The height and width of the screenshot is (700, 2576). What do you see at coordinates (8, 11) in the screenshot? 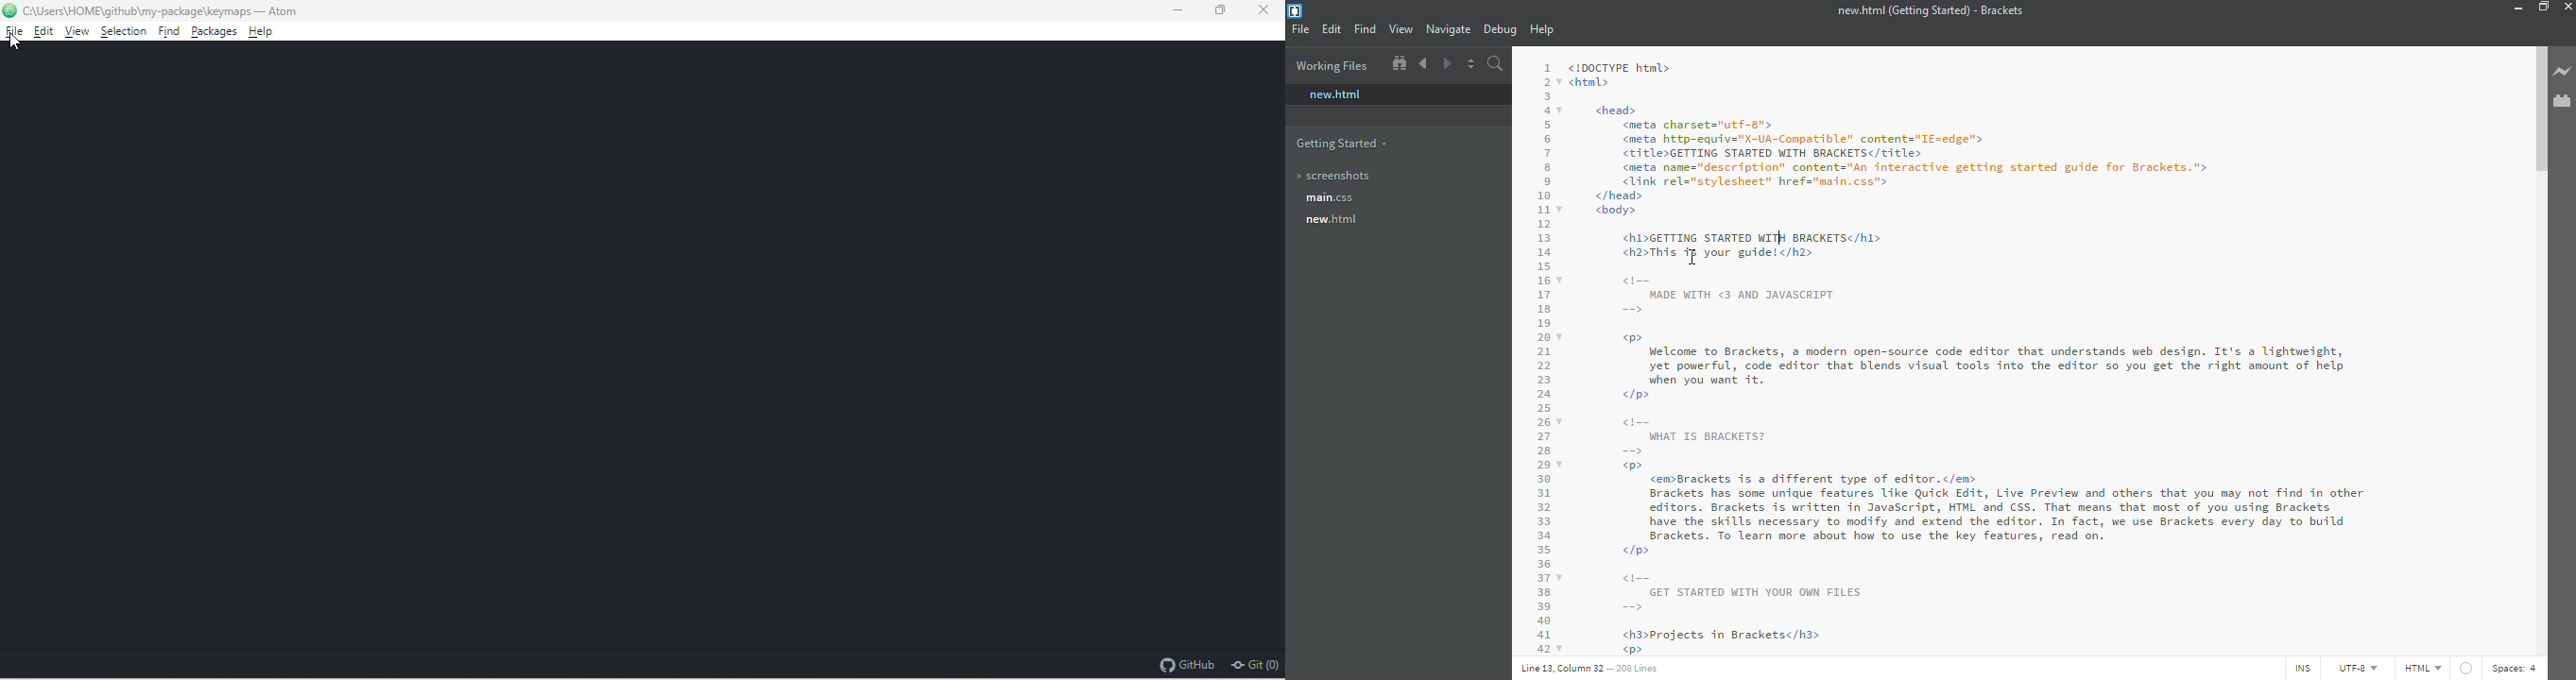
I see `atom logo` at bounding box center [8, 11].